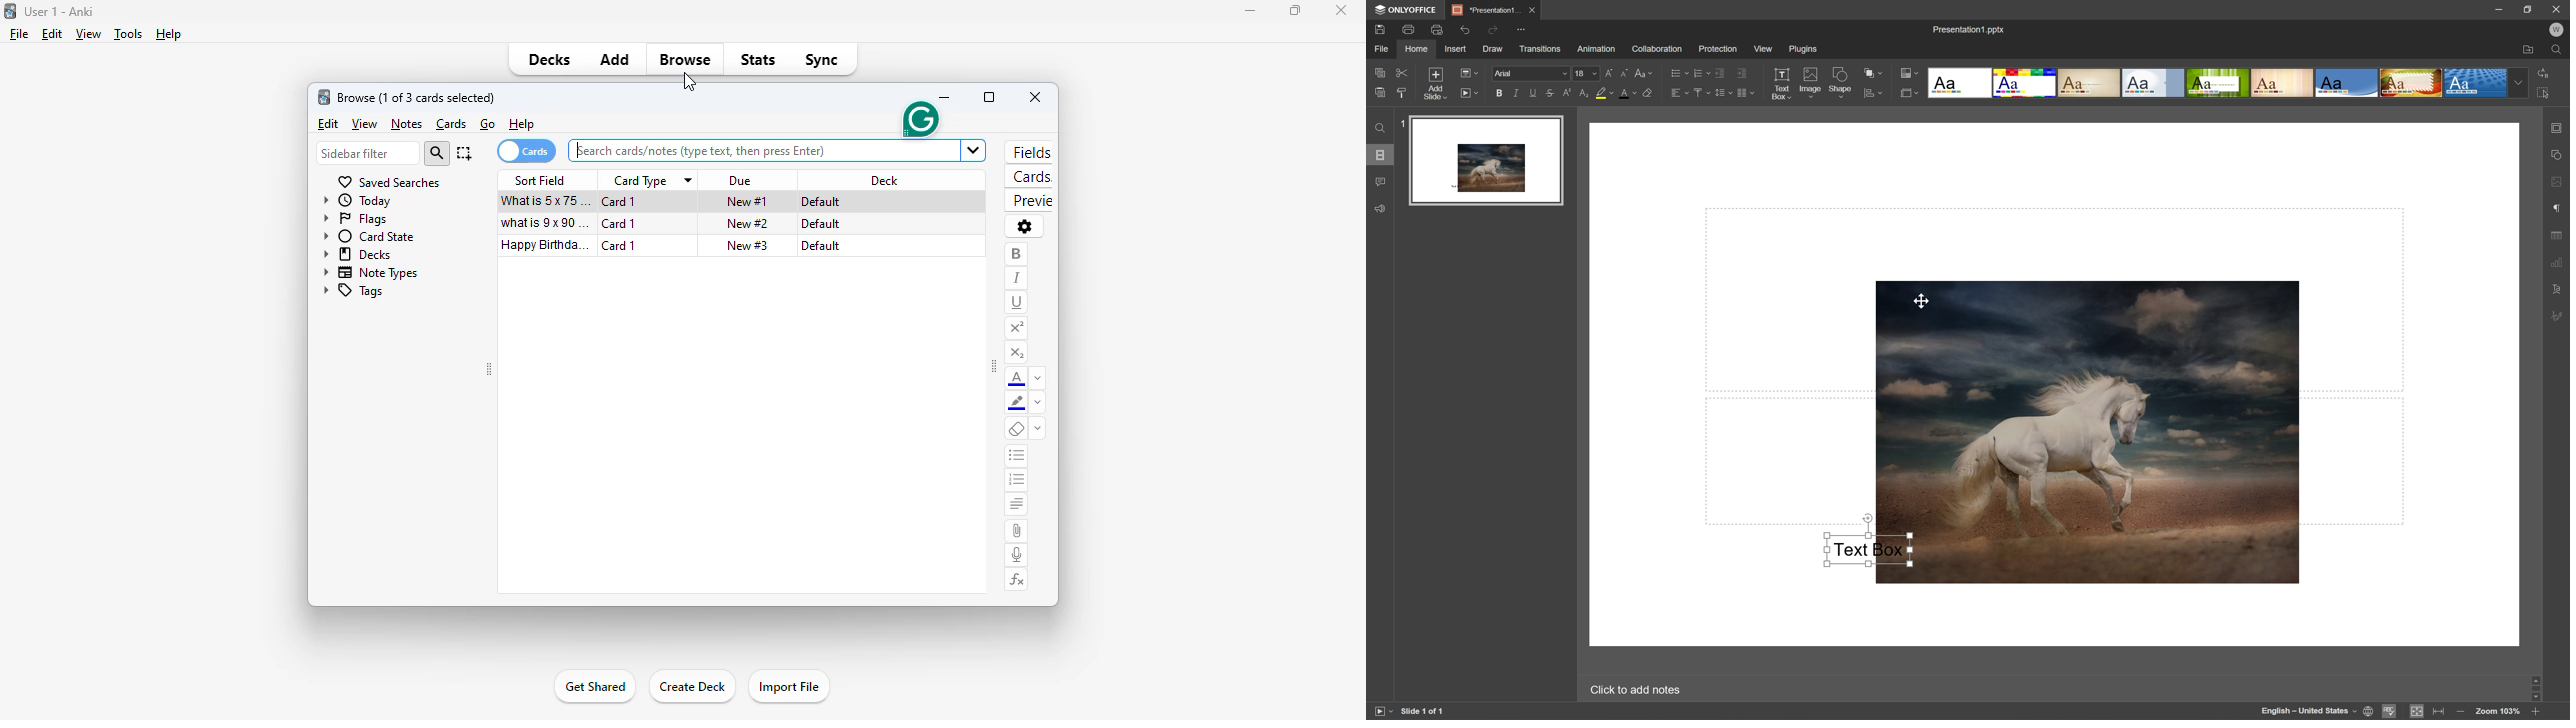 The width and height of the screenshot is (2576, 728). What do you see at coordinates (1016, 532) in the screenshot?
I see `attach pictures/audio/video` at bounding box center [1016, 532].